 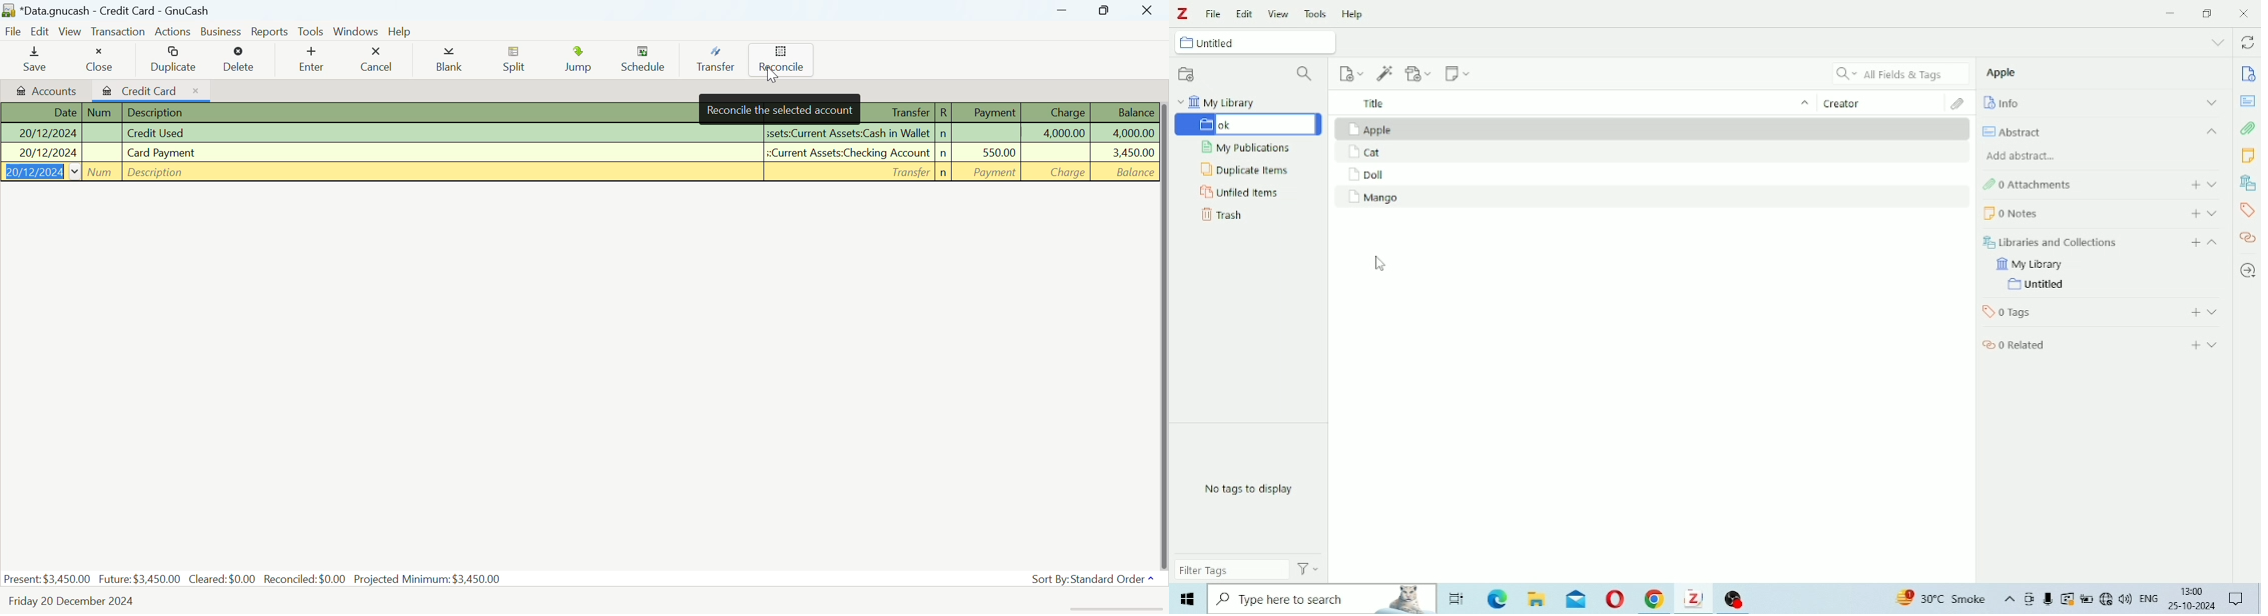 I want to click on Business, so click(x=220, y=30).